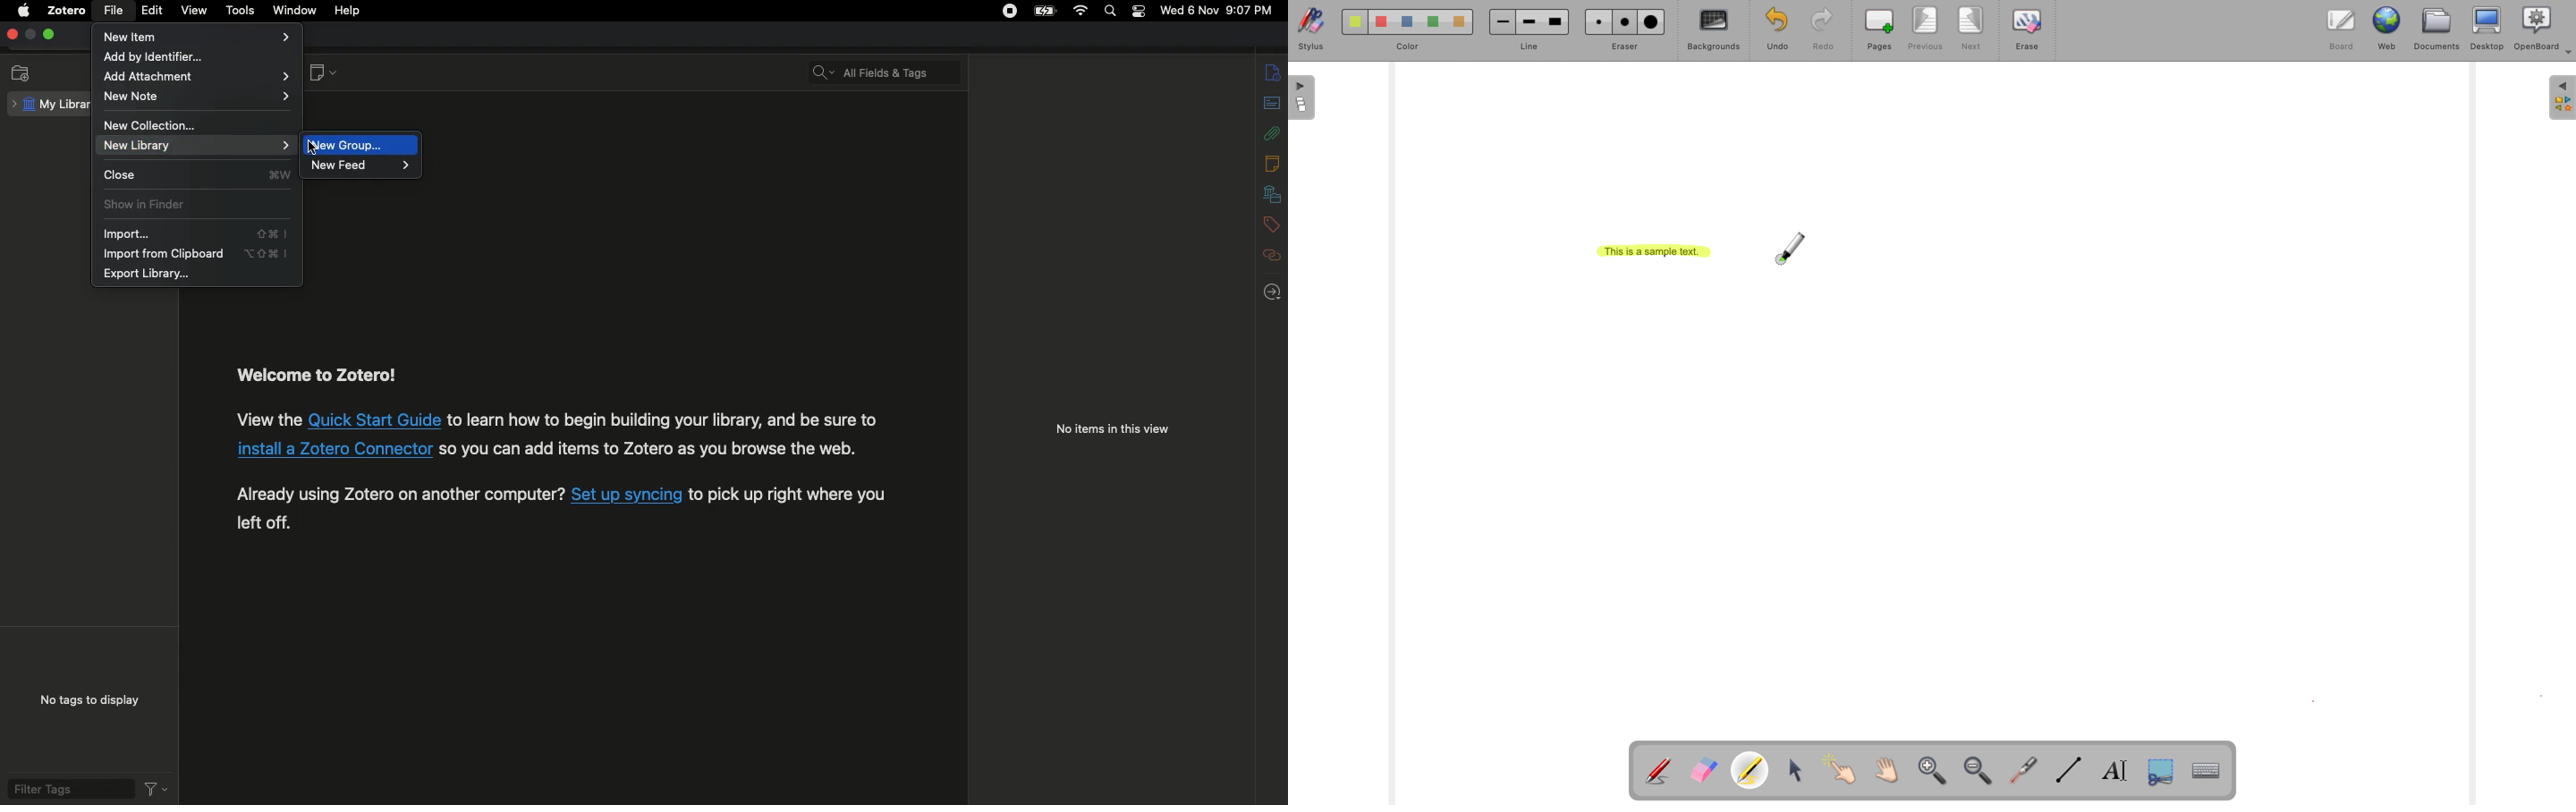  What do you see at coordinates (663, 419) in the screenshot?
I see `to learn how to begin building your library, and be sure to` at bounding box center [663, 419].